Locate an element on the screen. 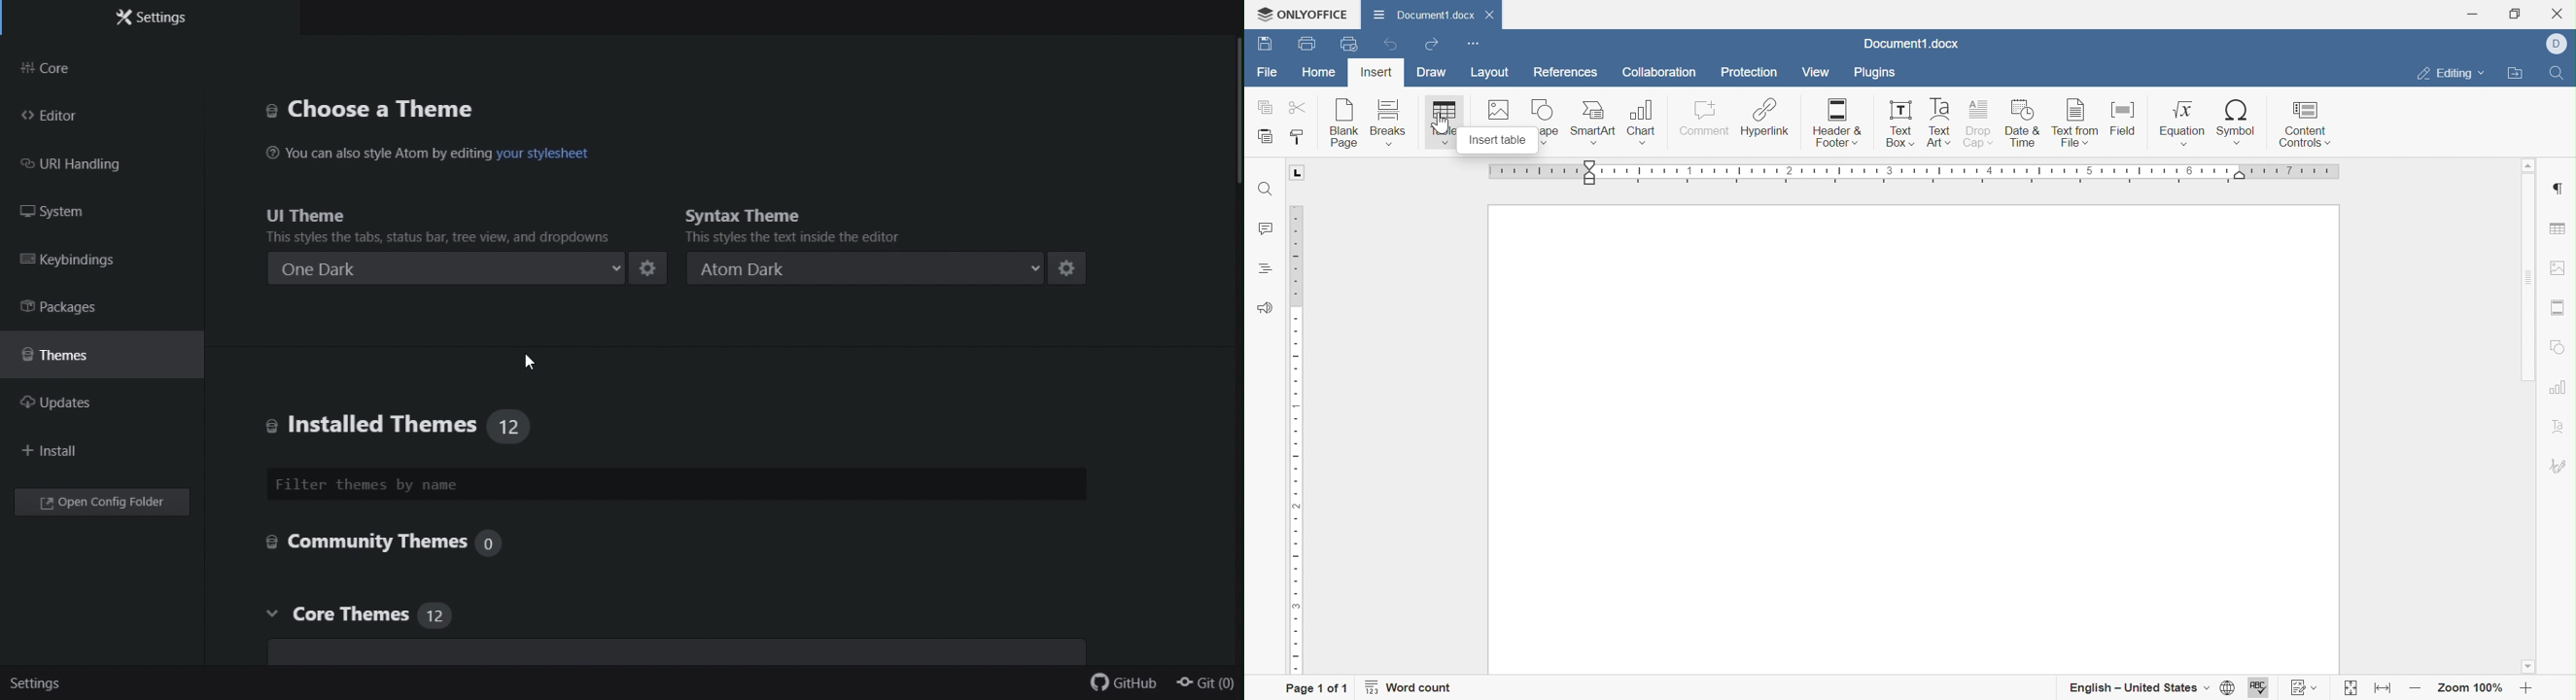  References is located at coordinates (1570, 75).